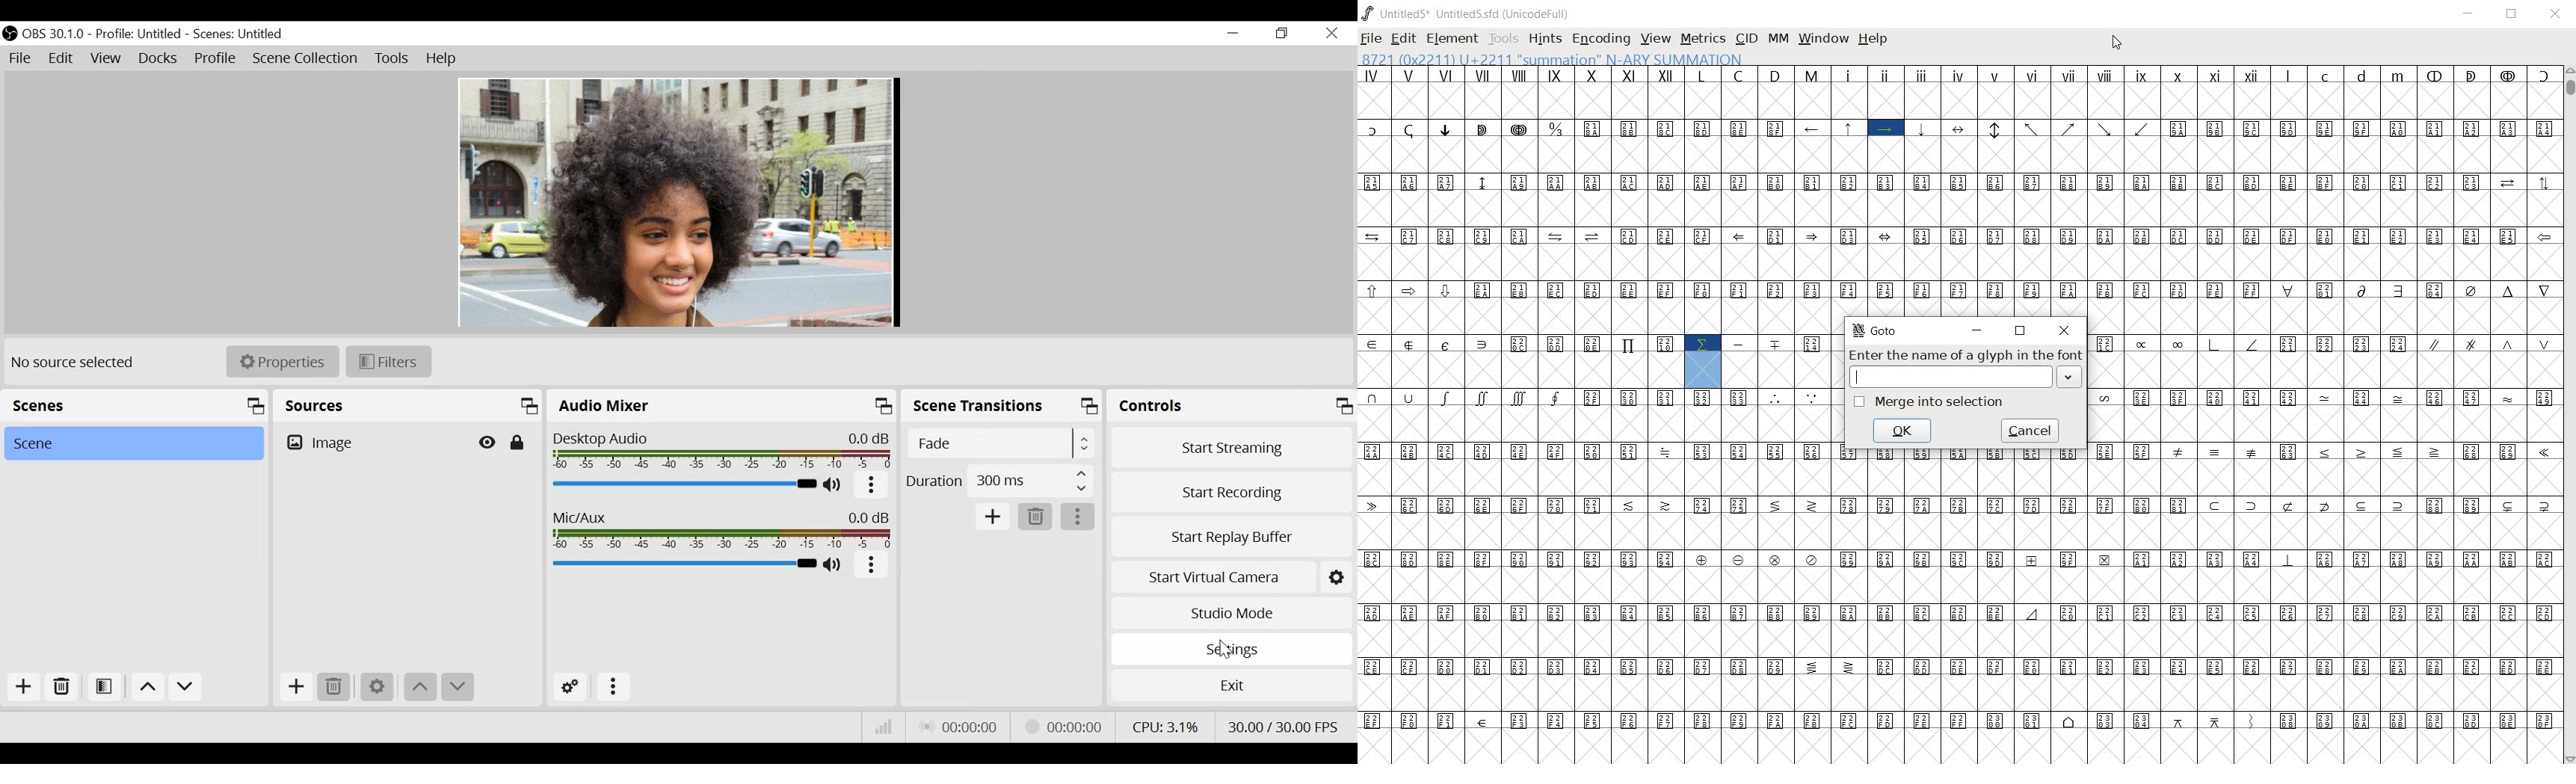 The image size is (2576, 784). What do you see at coordinates (722, 448) in the screenshot?
I see `Desktop Audio` at bounding box center [722, 448].